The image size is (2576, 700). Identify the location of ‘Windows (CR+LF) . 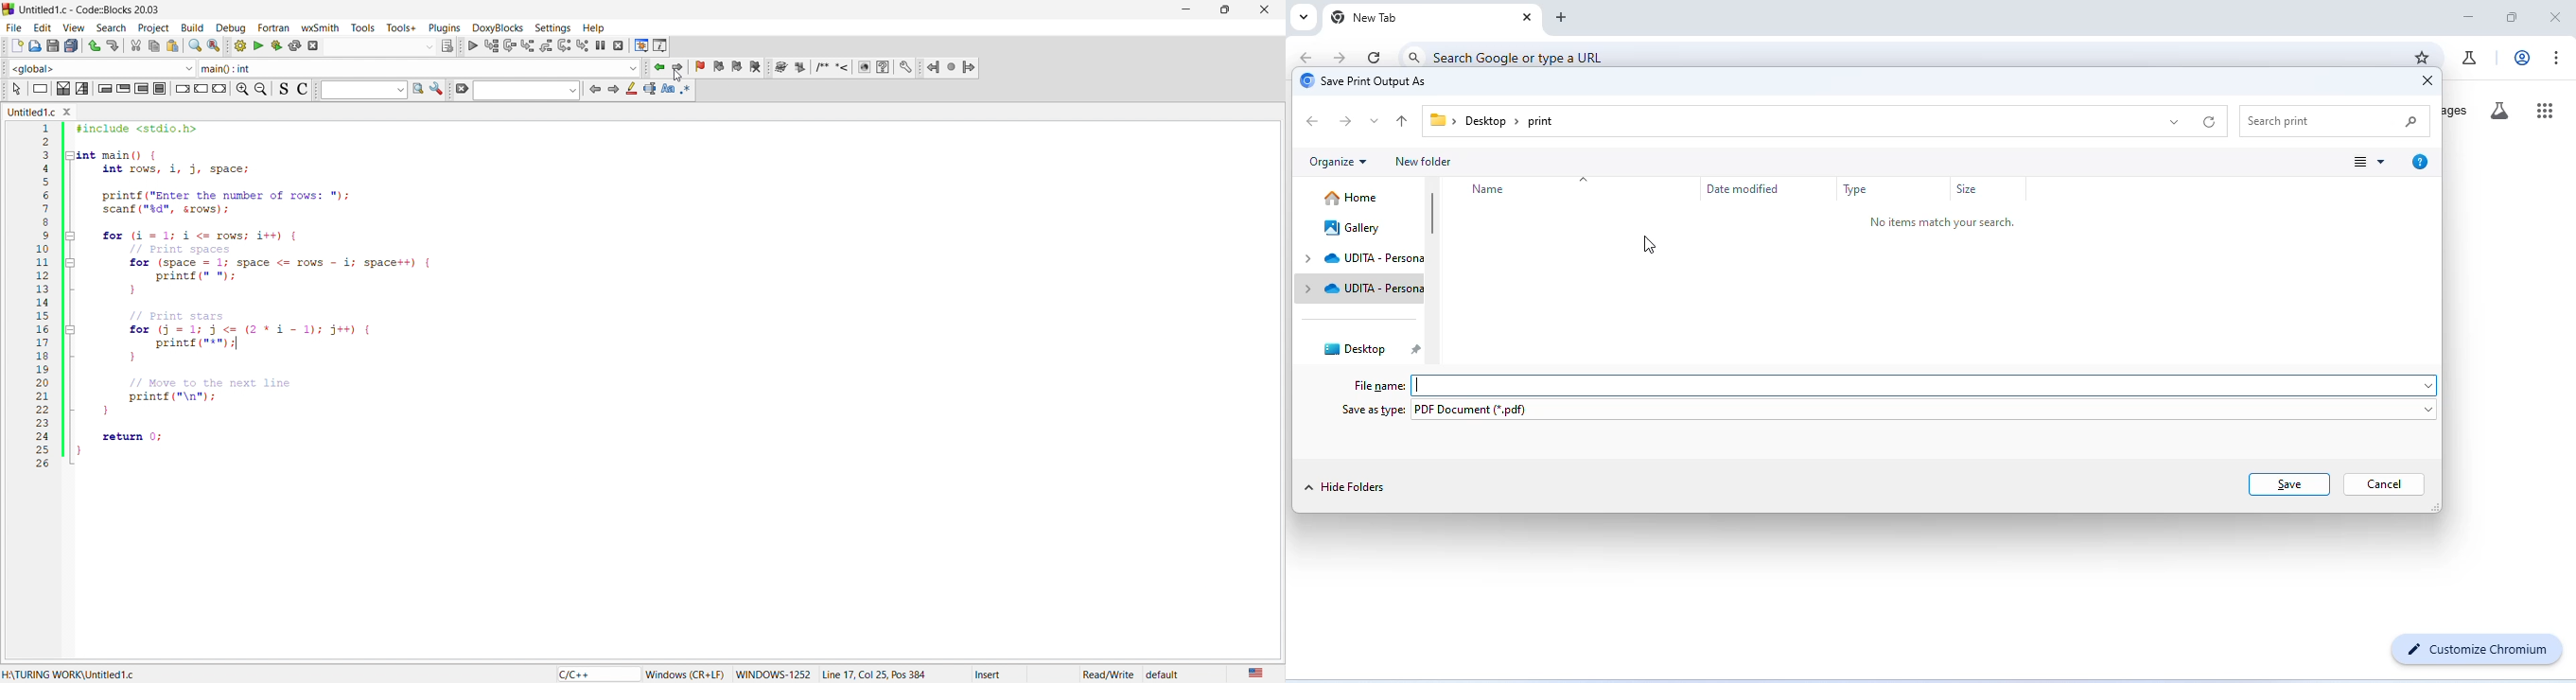
(688, 672).